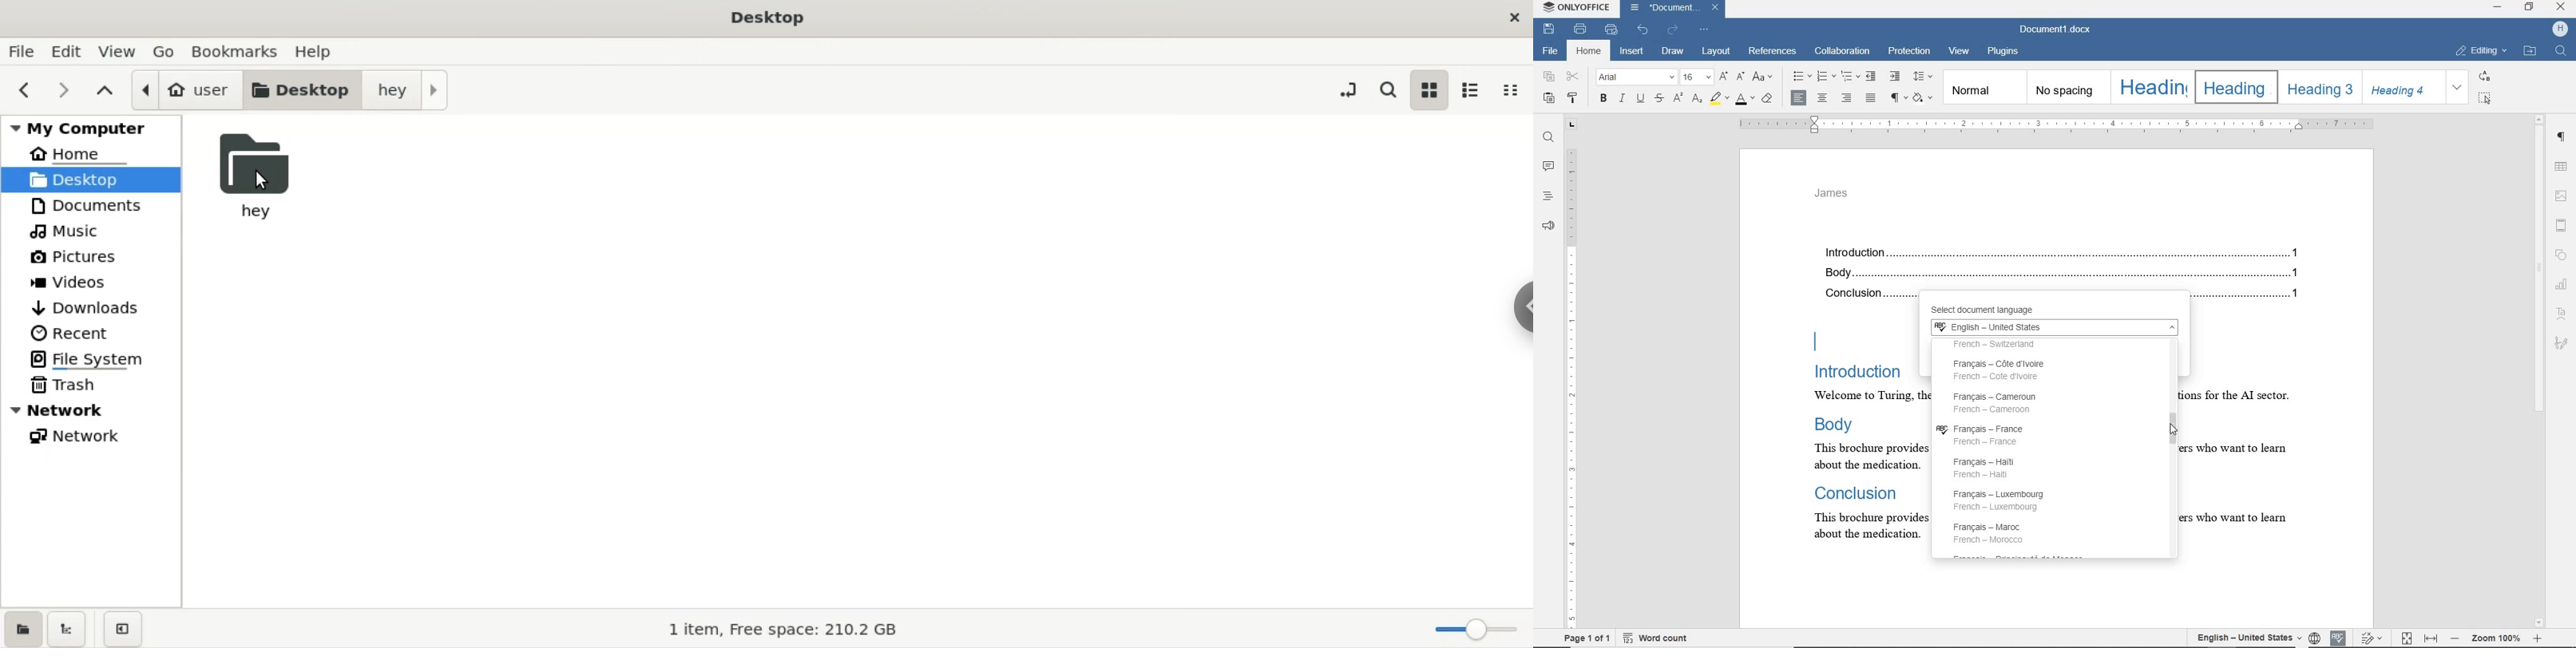  Describe the element at coordinates (92, 438) in the screenshot. I see `network` at that location.